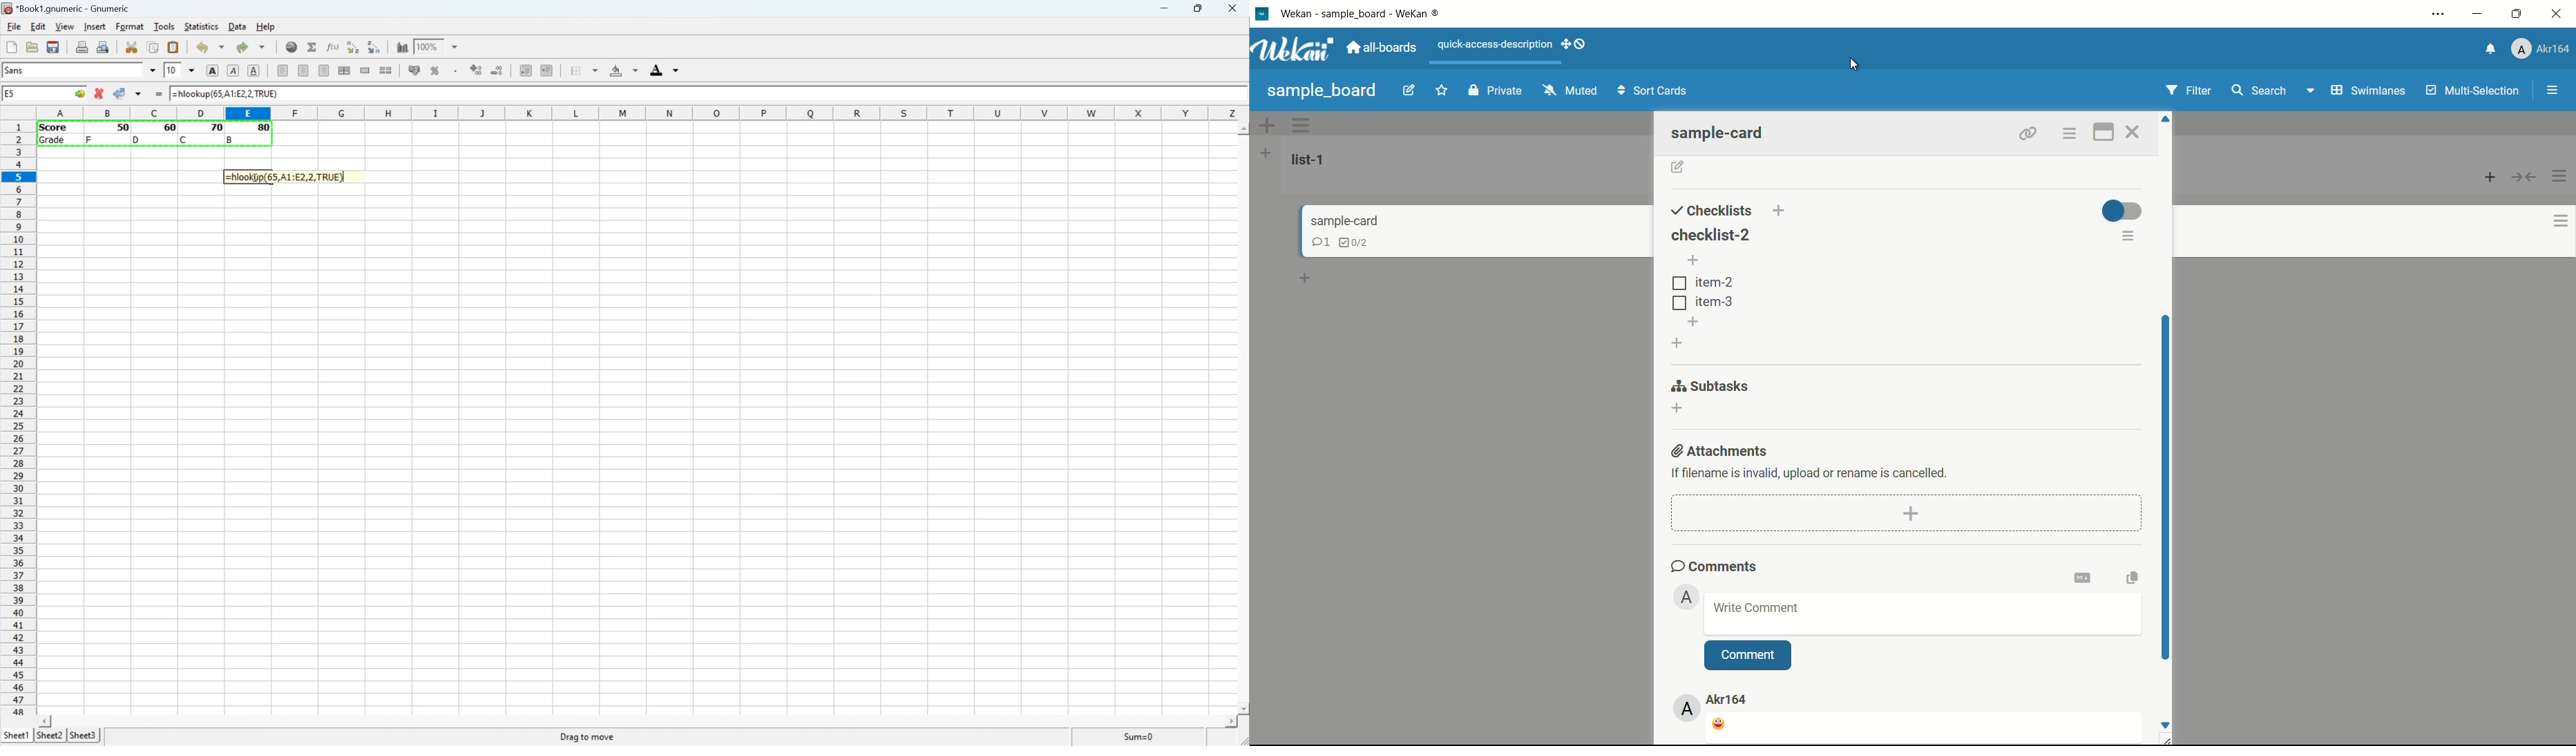 This screenshot has height=756, width=2576. What do you see at coordinates (1678, 408) in the screenshot?
I see `add subtasks` at bounding box center [1678, 408].